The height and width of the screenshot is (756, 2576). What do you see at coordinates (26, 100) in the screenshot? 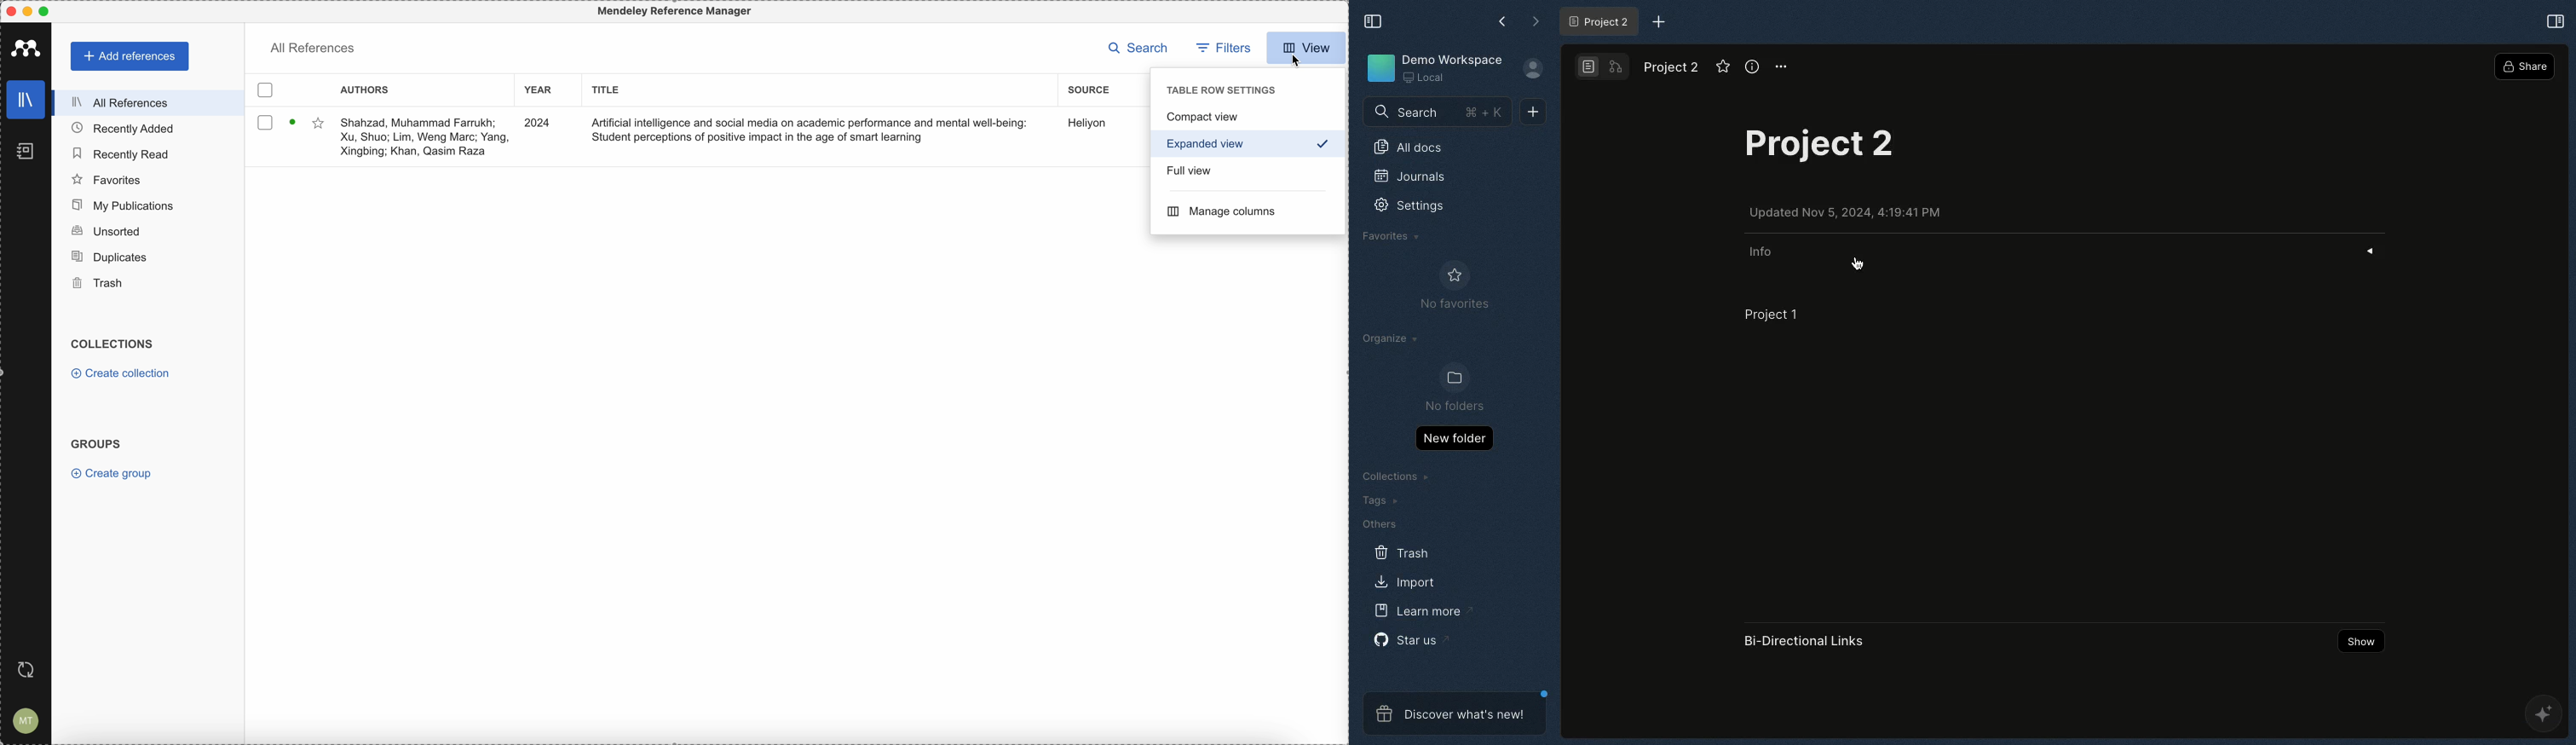
I see `library` at bounding box center [26, 100].